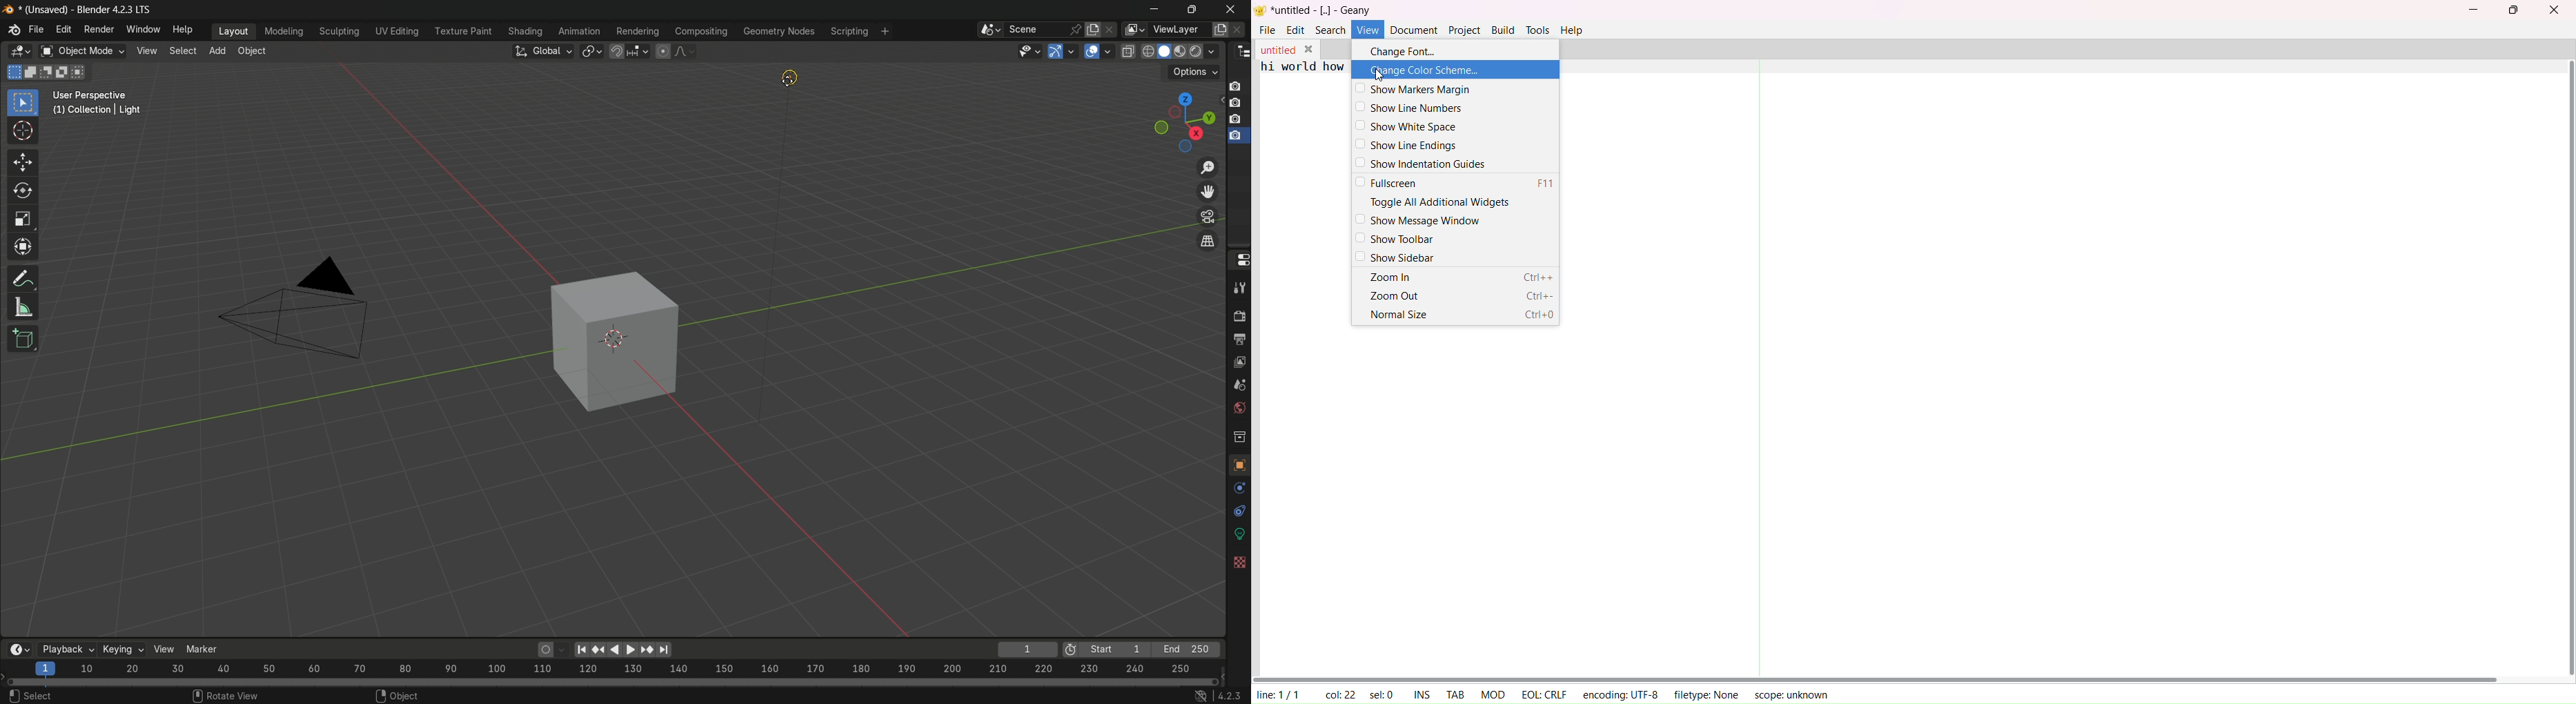 Image resolution: width=2576 pixels, height=728 pixels. Describe the element at coordinates (1237, 106) in the screenshot. I see `capture` at that location.